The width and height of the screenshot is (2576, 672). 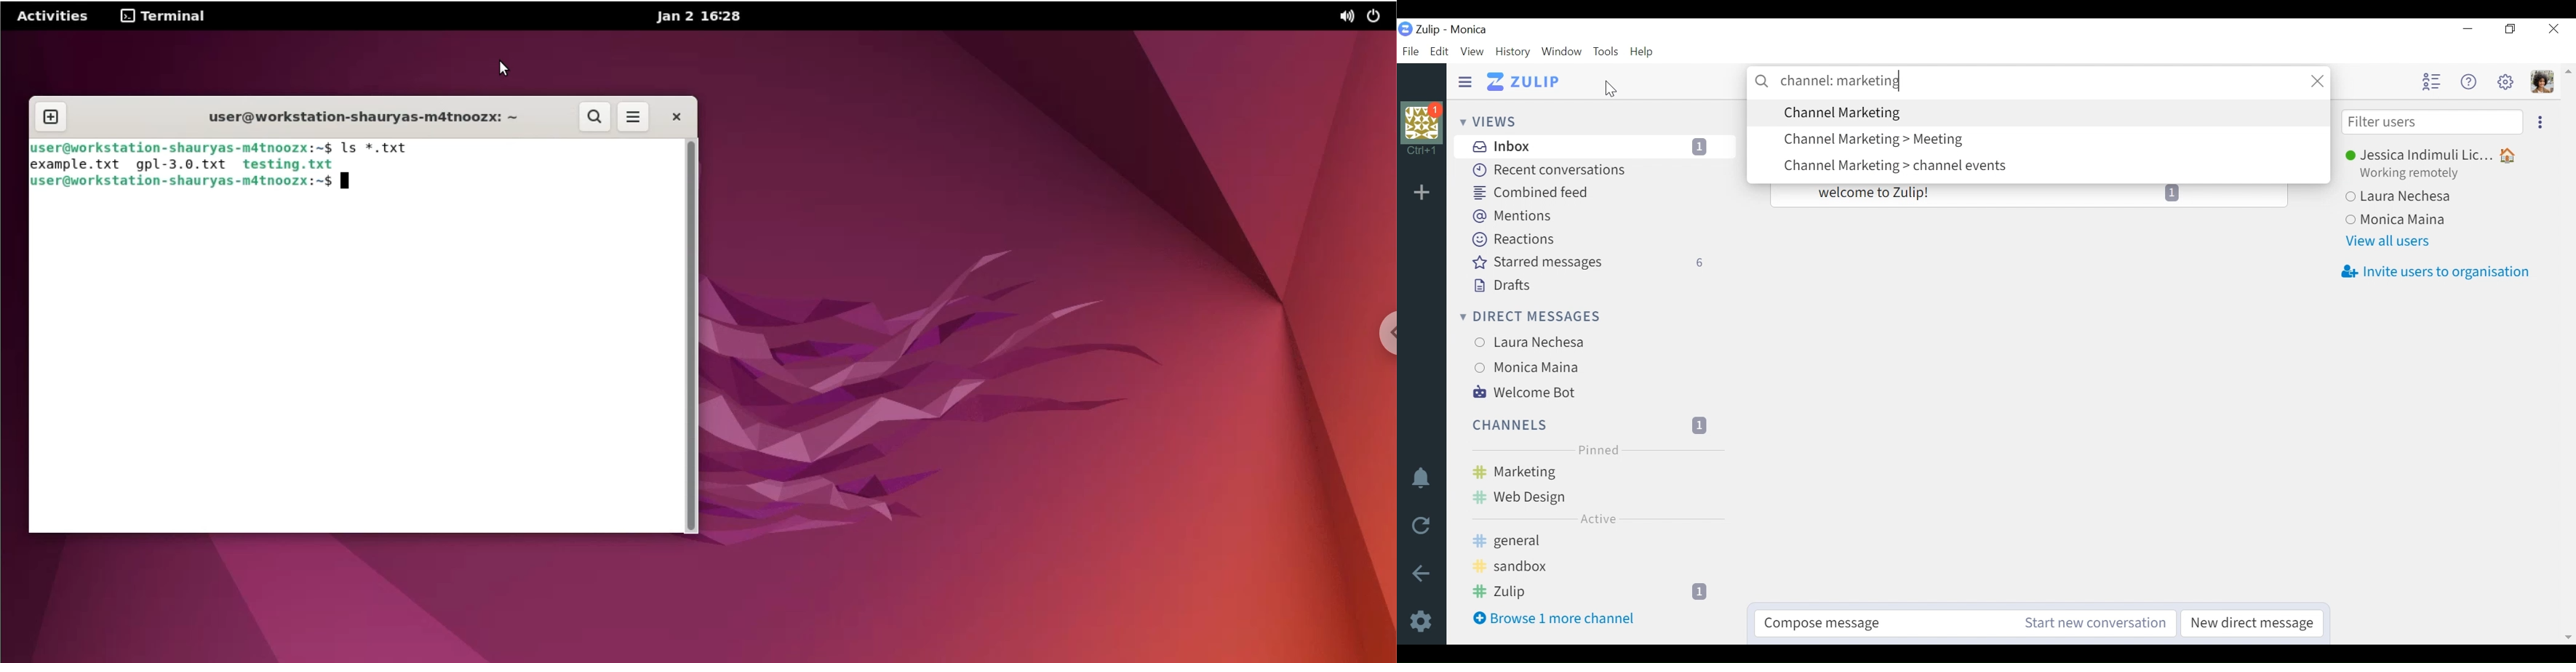 I want to click on Hide user list, so click(x=2432, y=82).